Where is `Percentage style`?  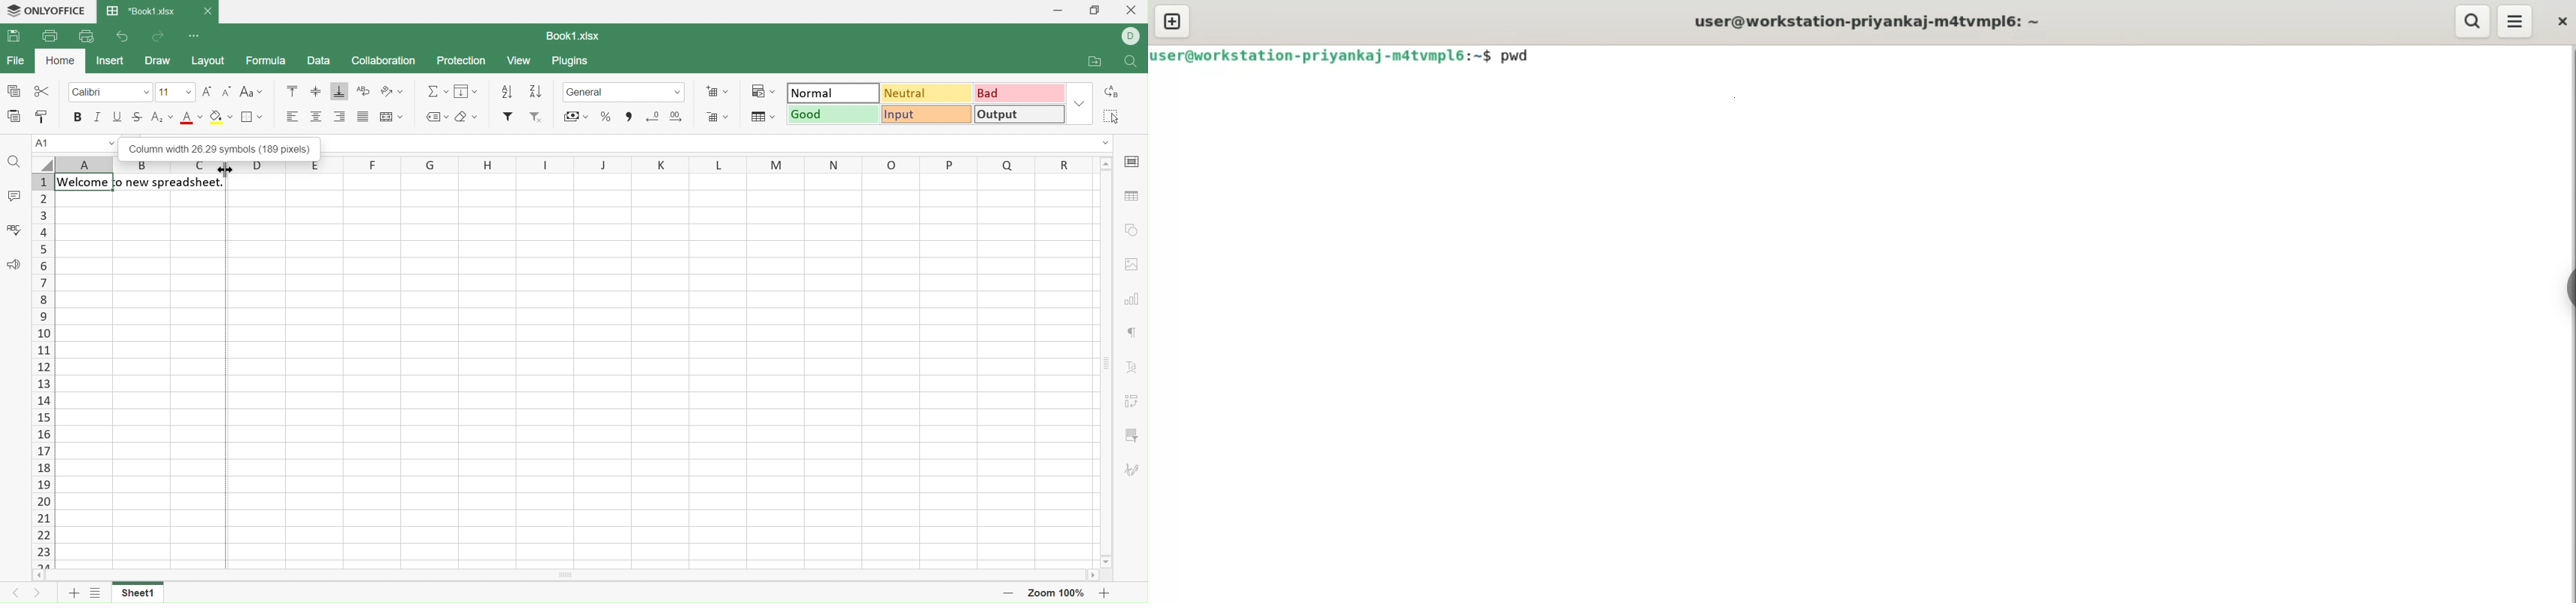
Percentage style is located at coordinates (606, 117).